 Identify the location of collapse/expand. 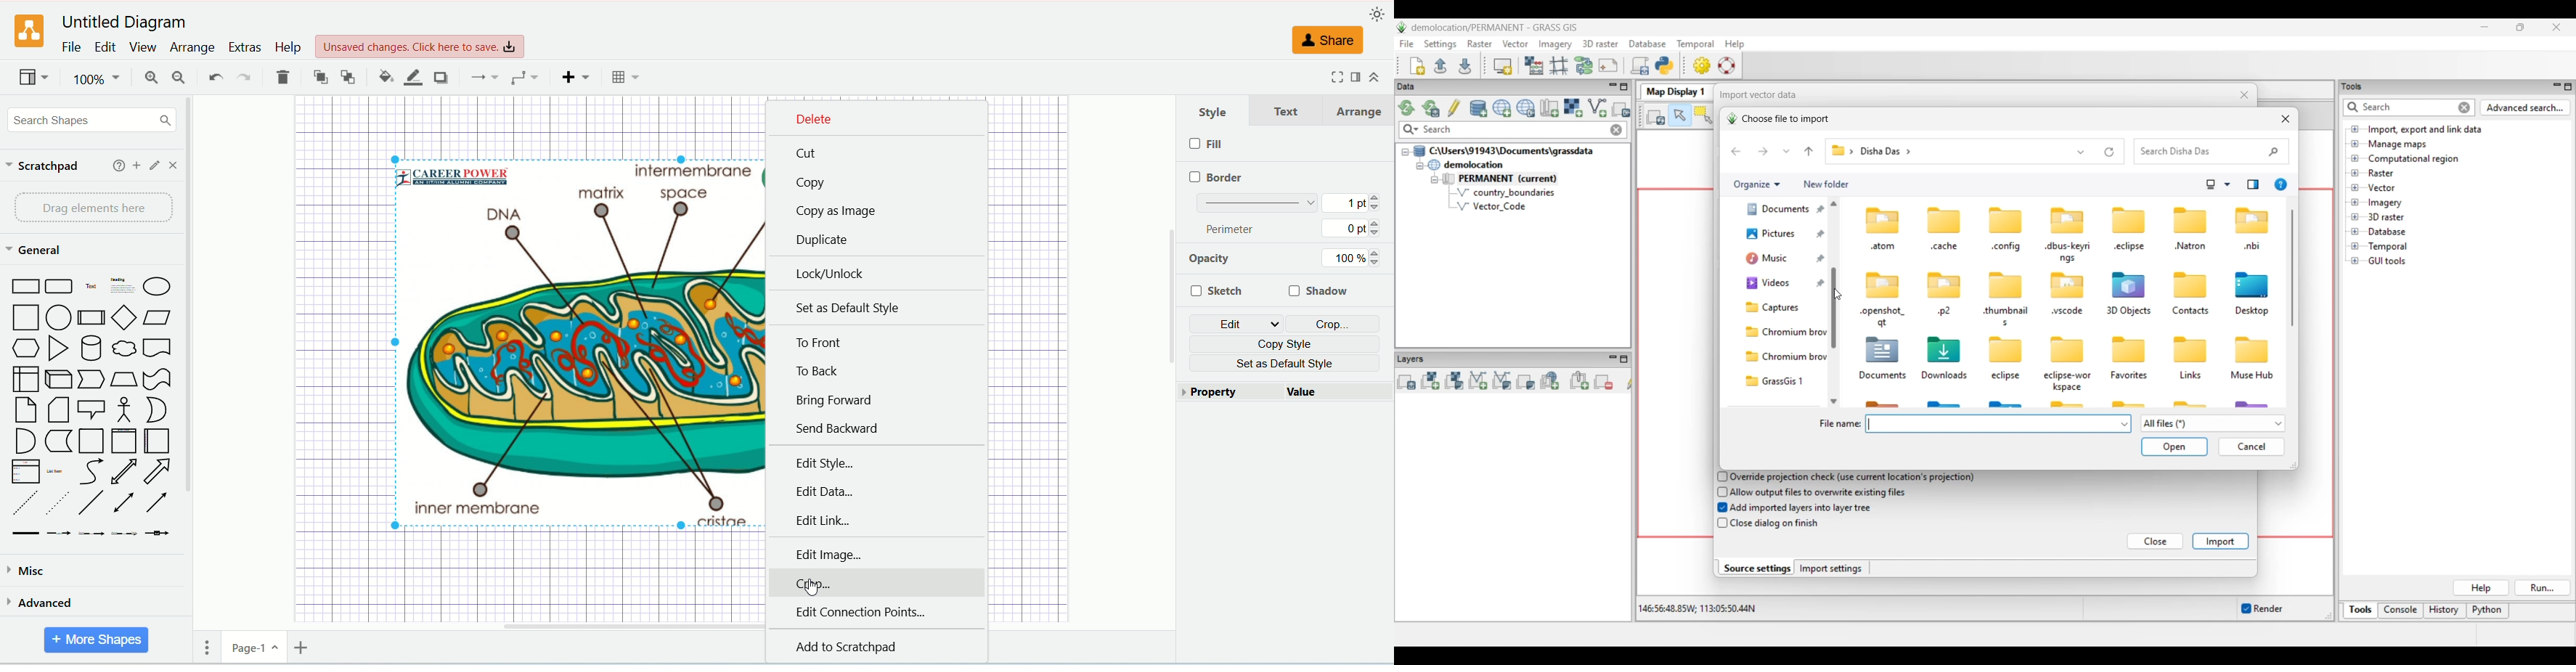
(1374, 78).